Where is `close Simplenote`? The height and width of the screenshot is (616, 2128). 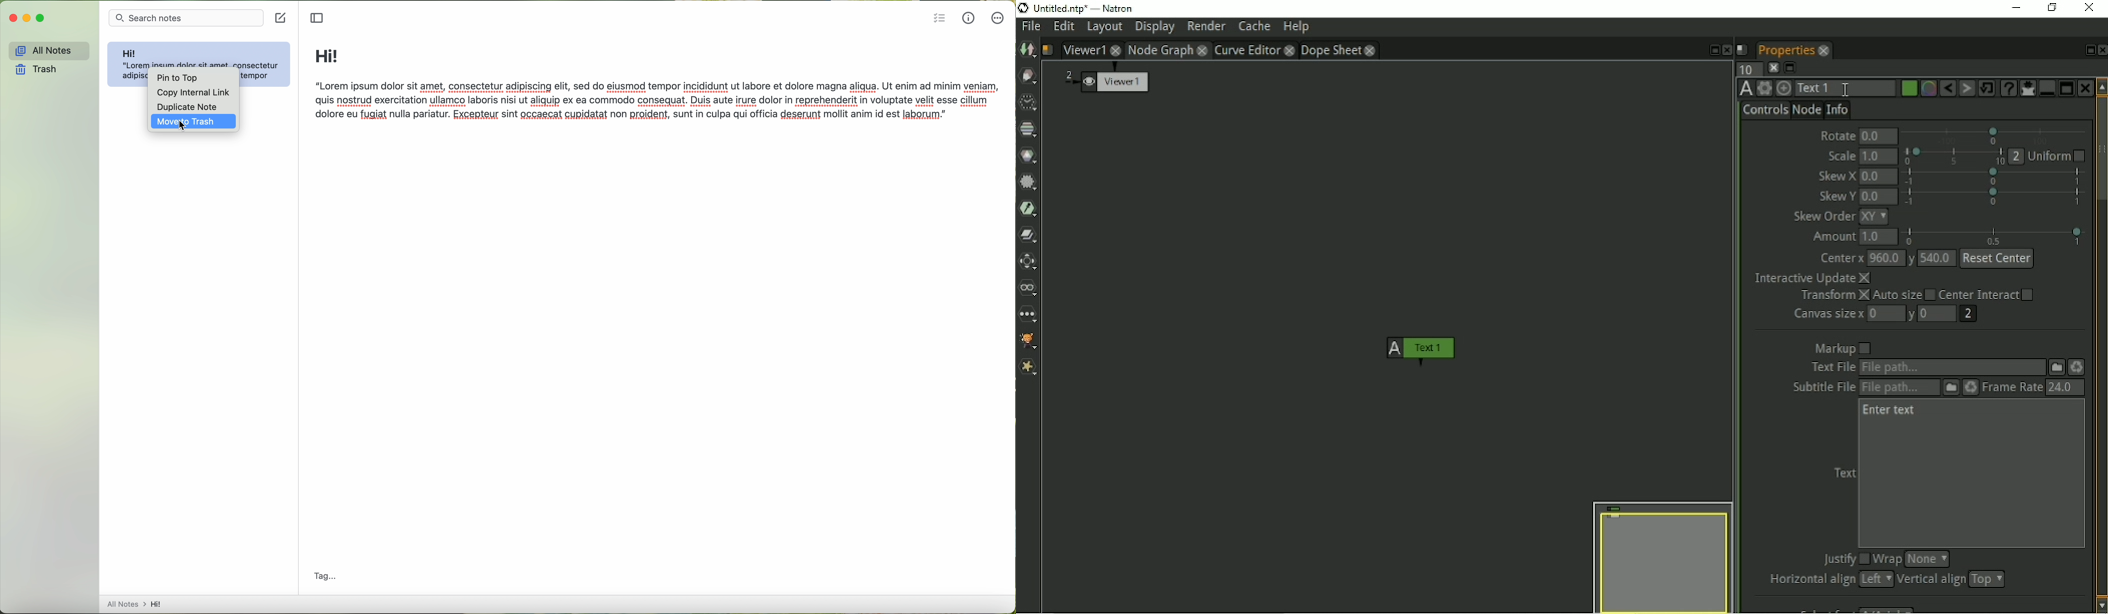 close Simplenote is located at coordinates (13, 18).